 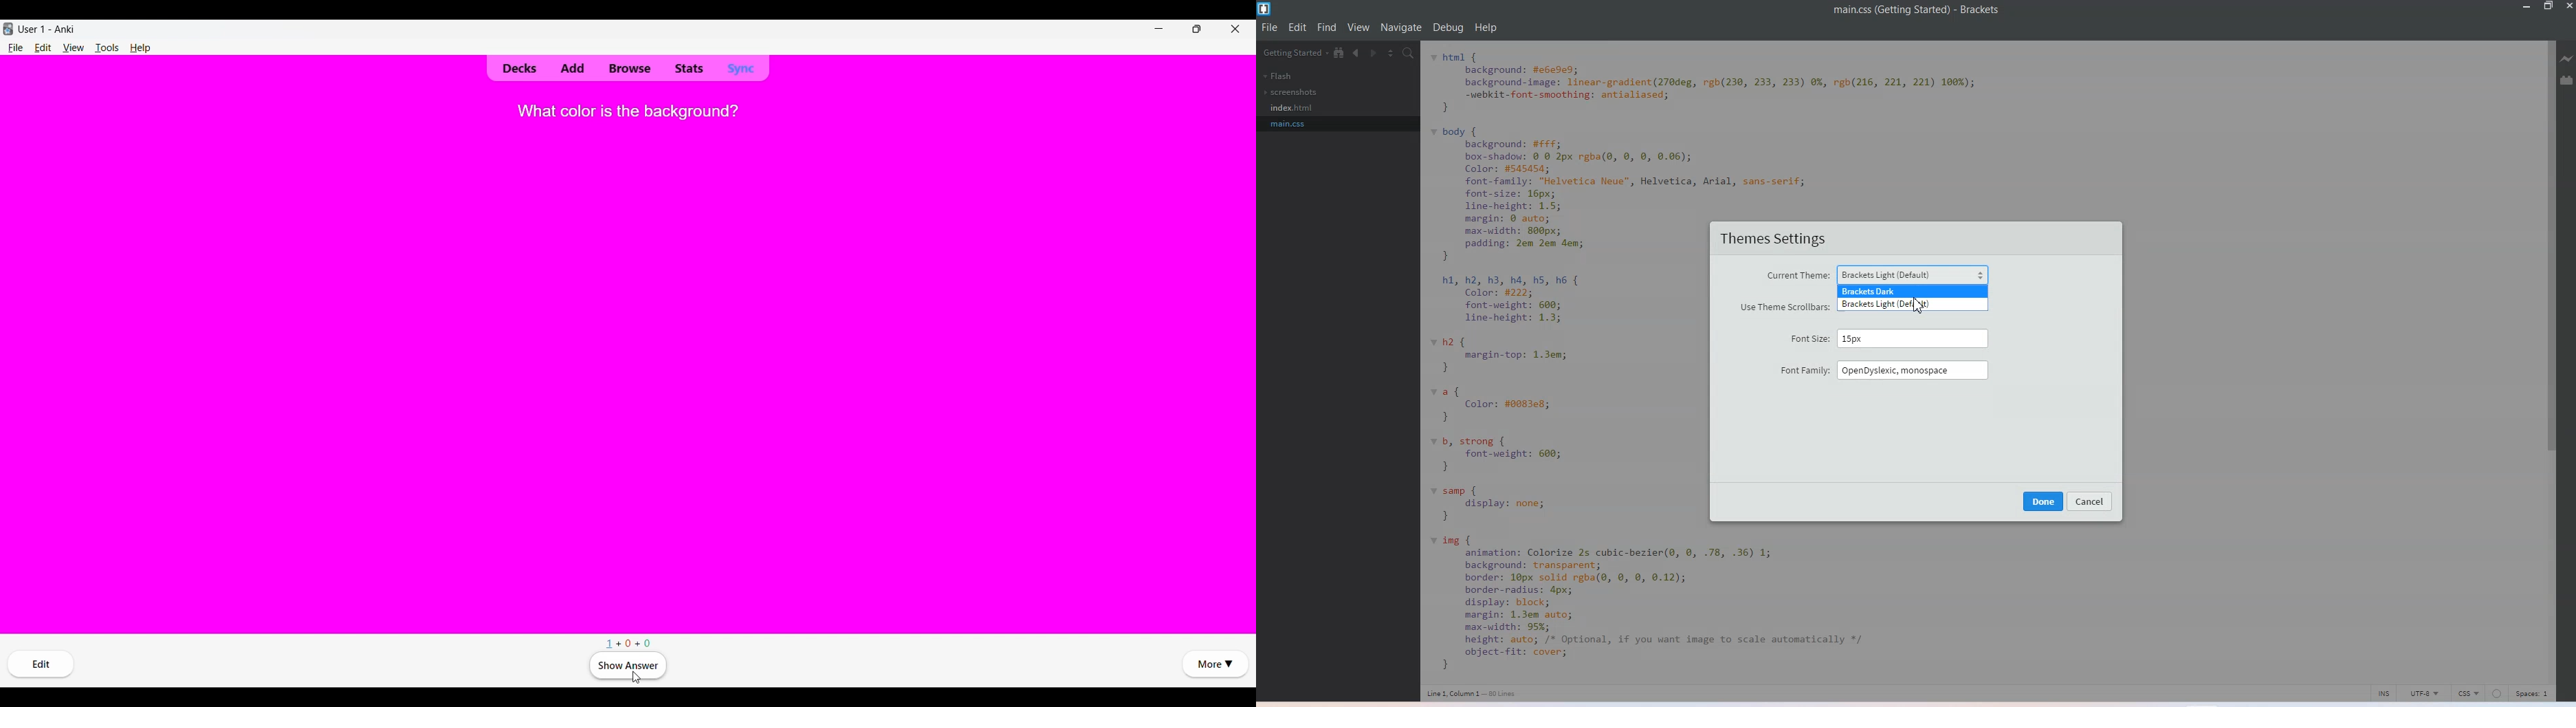 What do you see at coordinates (46, 29) in the screenshot?
I see `User and software name` at bounding box center [46, 29].